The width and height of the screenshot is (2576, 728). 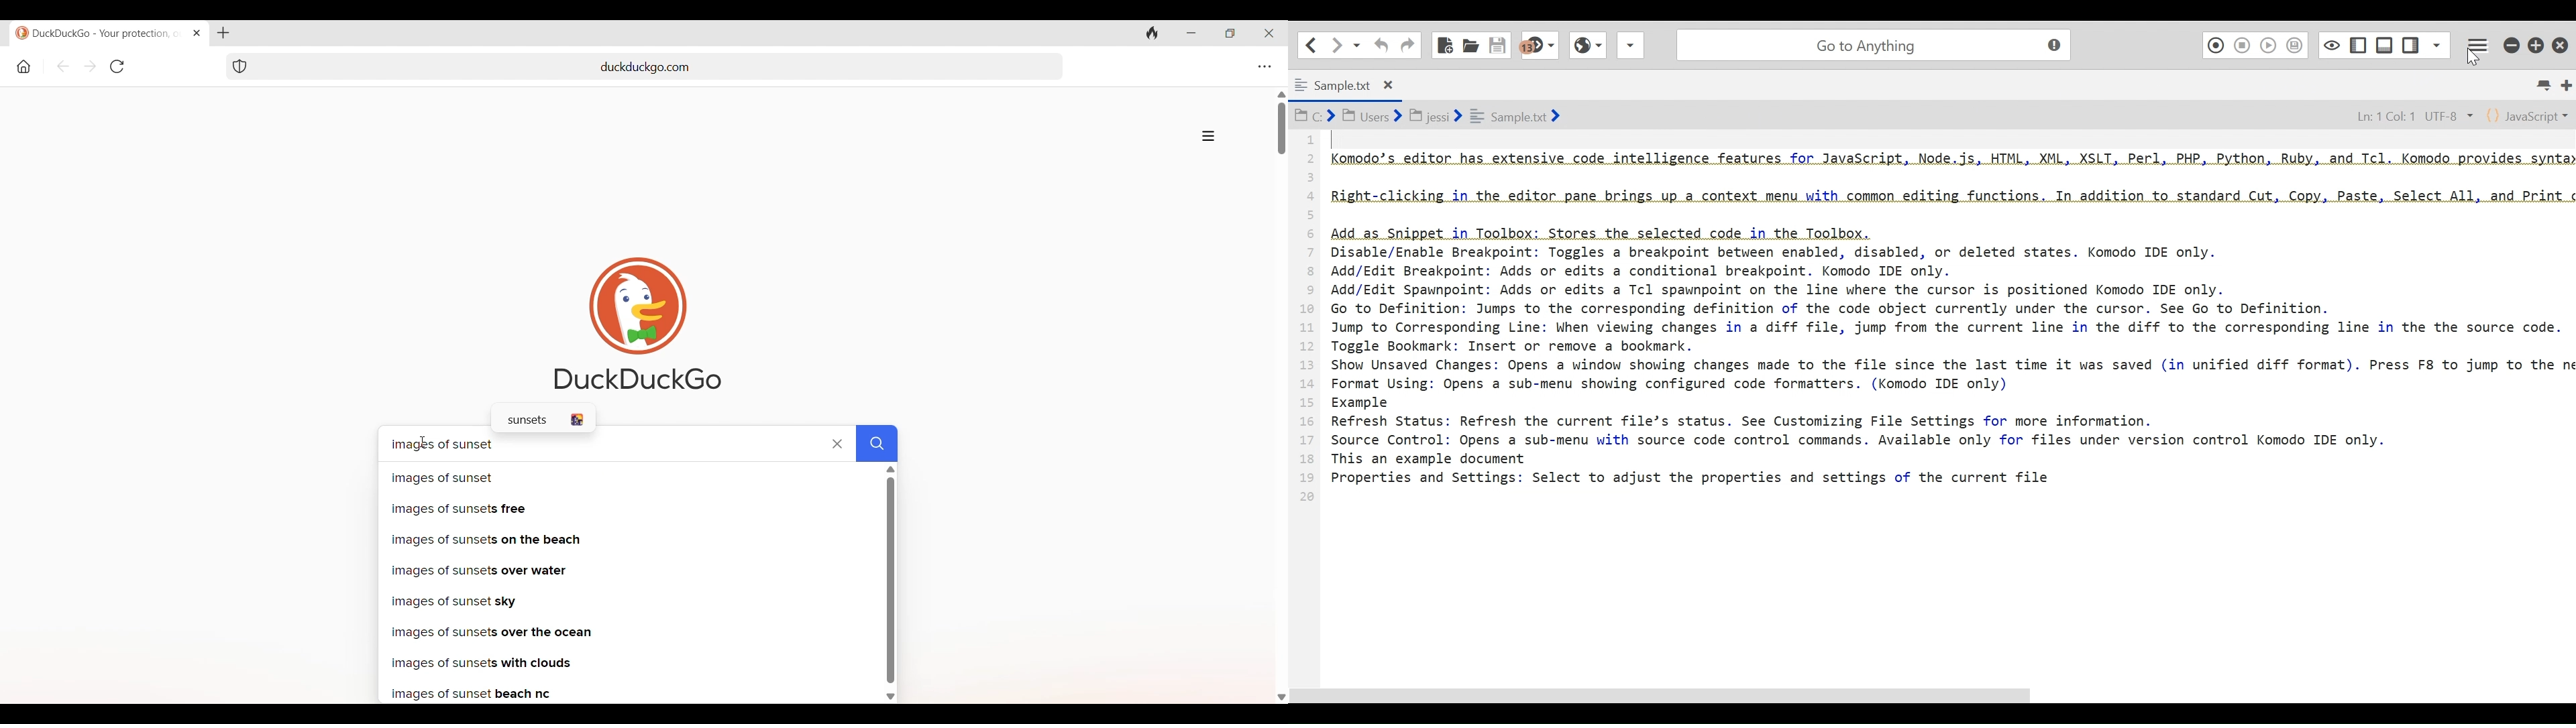 What do you see at coordinates (2385, 43) in the screenshot?
I see `Show/Hide Bottom Panel` at bounding box center [2385, 43].